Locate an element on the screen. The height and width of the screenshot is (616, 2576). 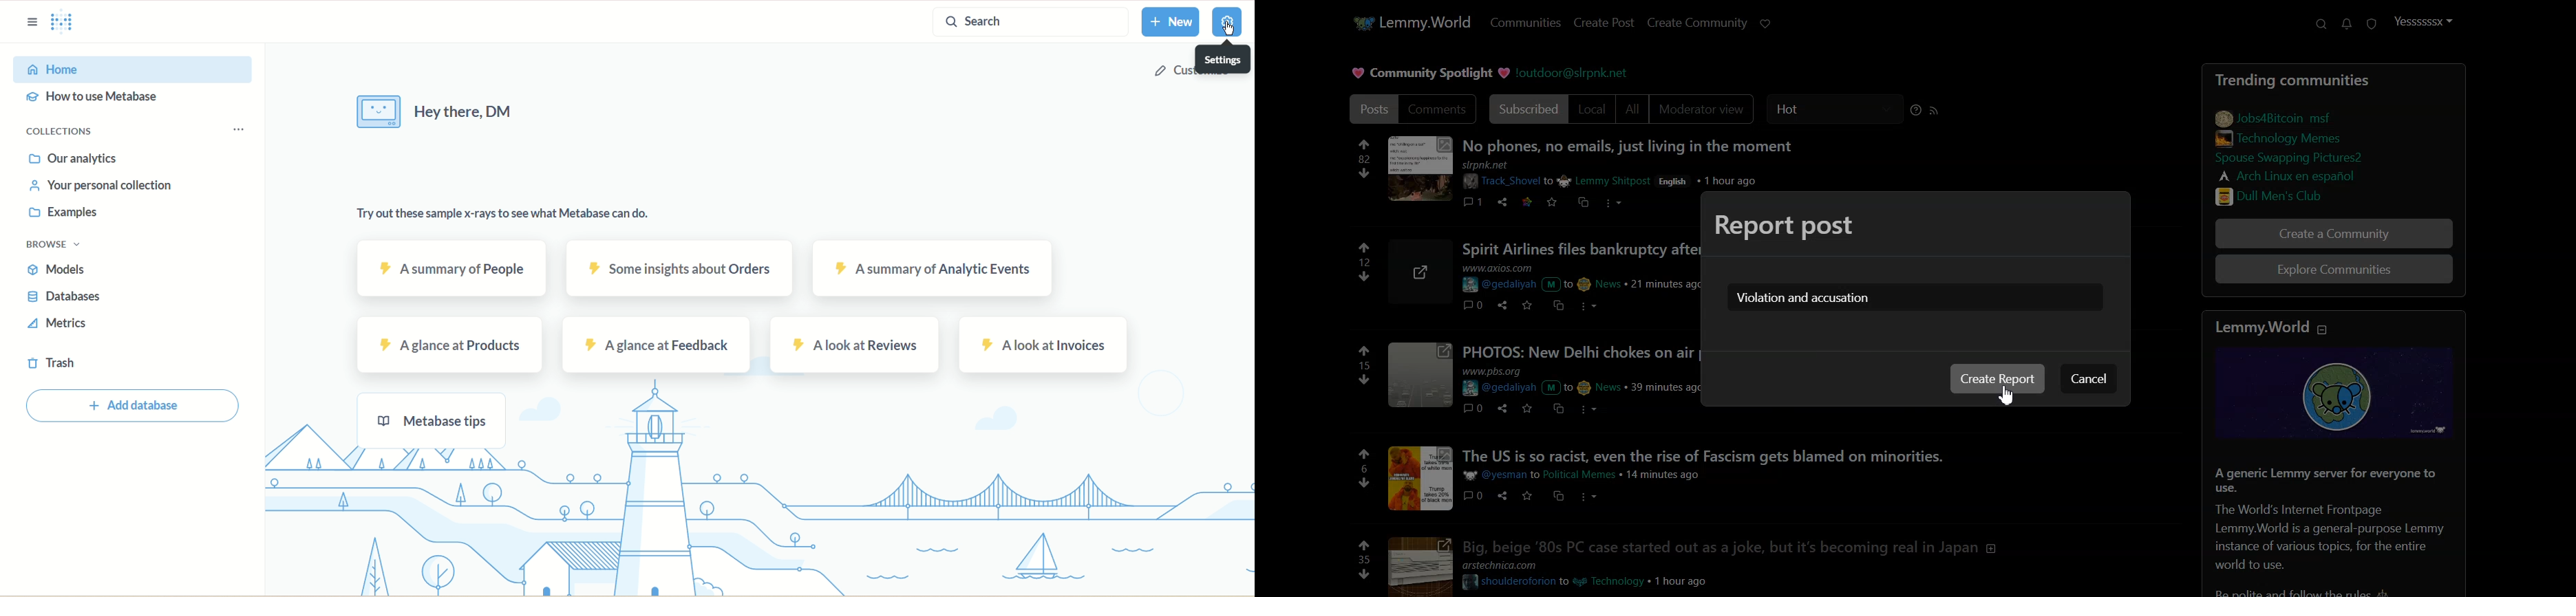
A summary of people is located at coordinates (454, 270).